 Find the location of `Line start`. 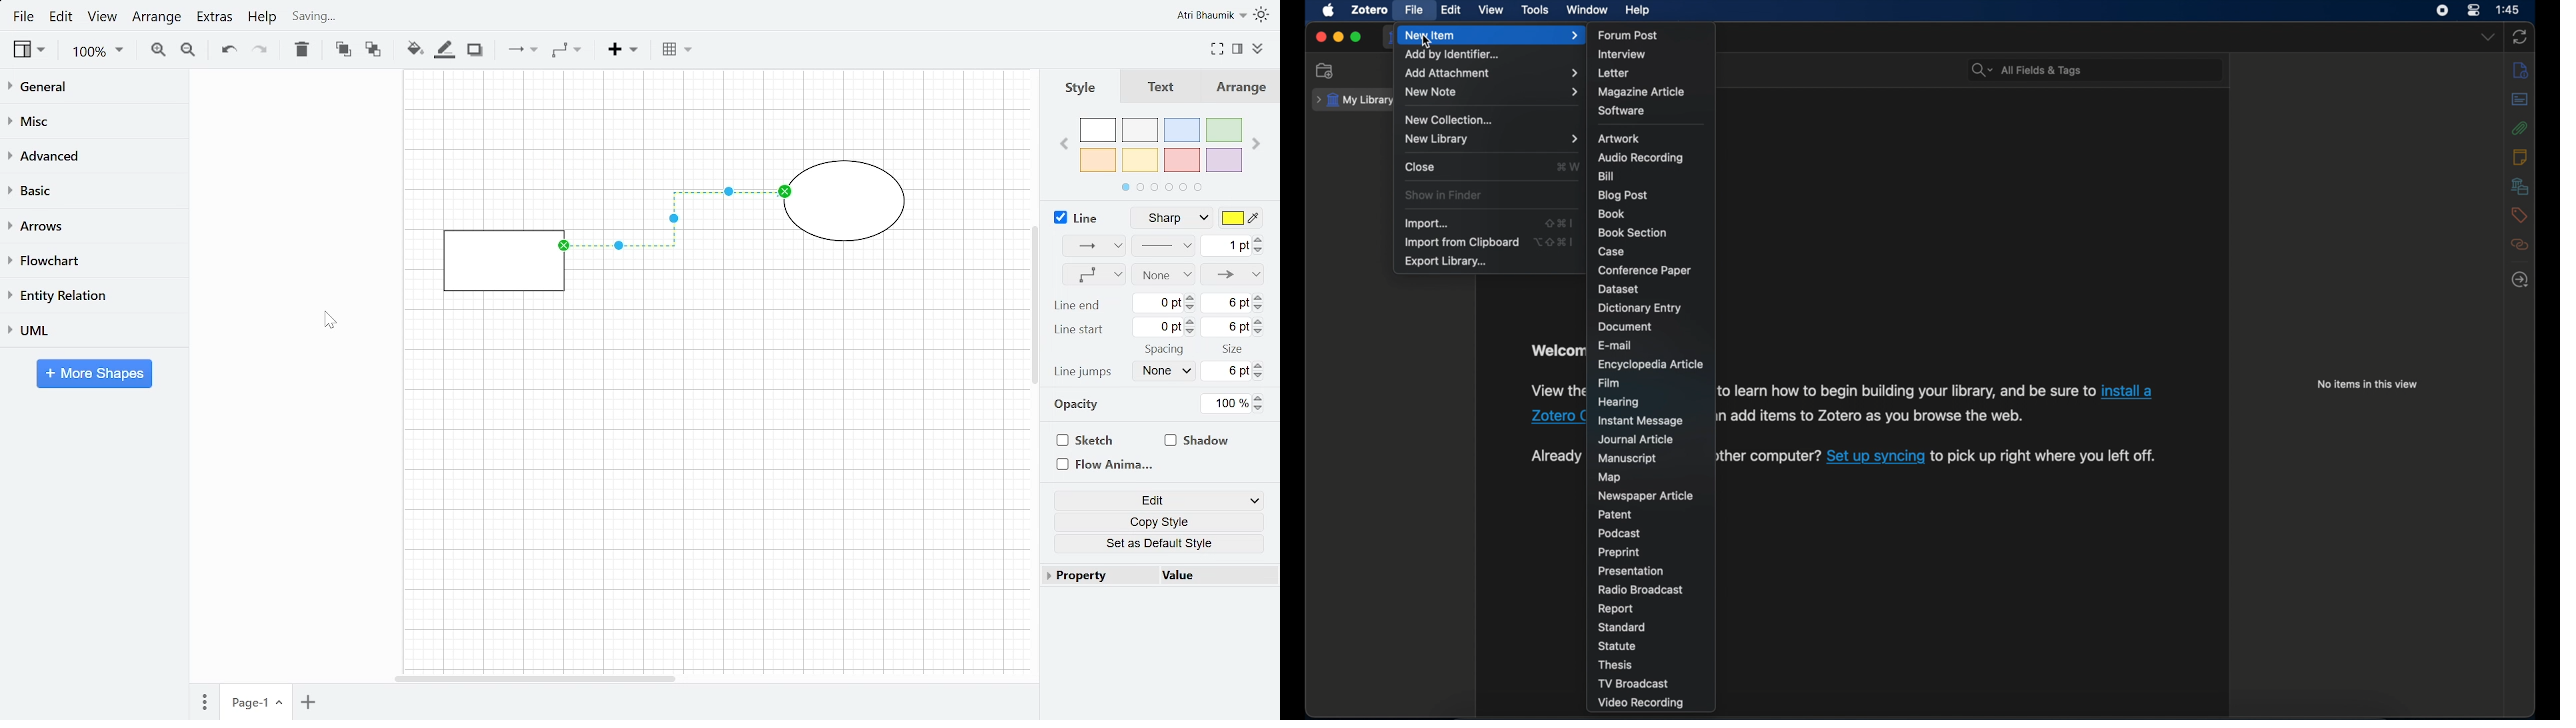

Line start is located at coordinates (1165, 274).